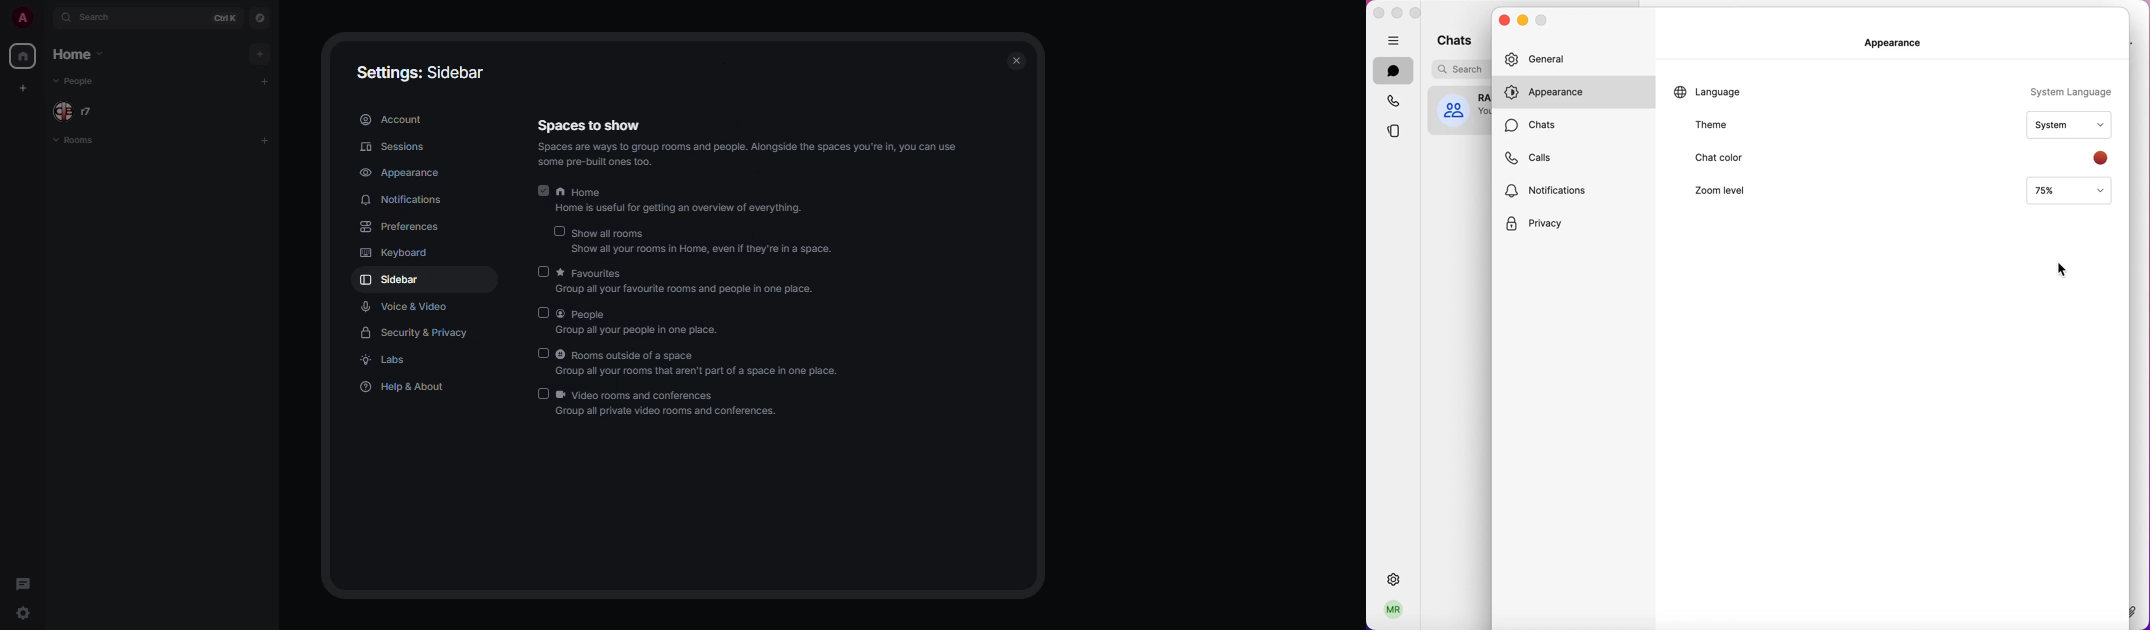  Describe the element at coordinates (1396, 41) in the screenshot. I see `hide bar` at that location.